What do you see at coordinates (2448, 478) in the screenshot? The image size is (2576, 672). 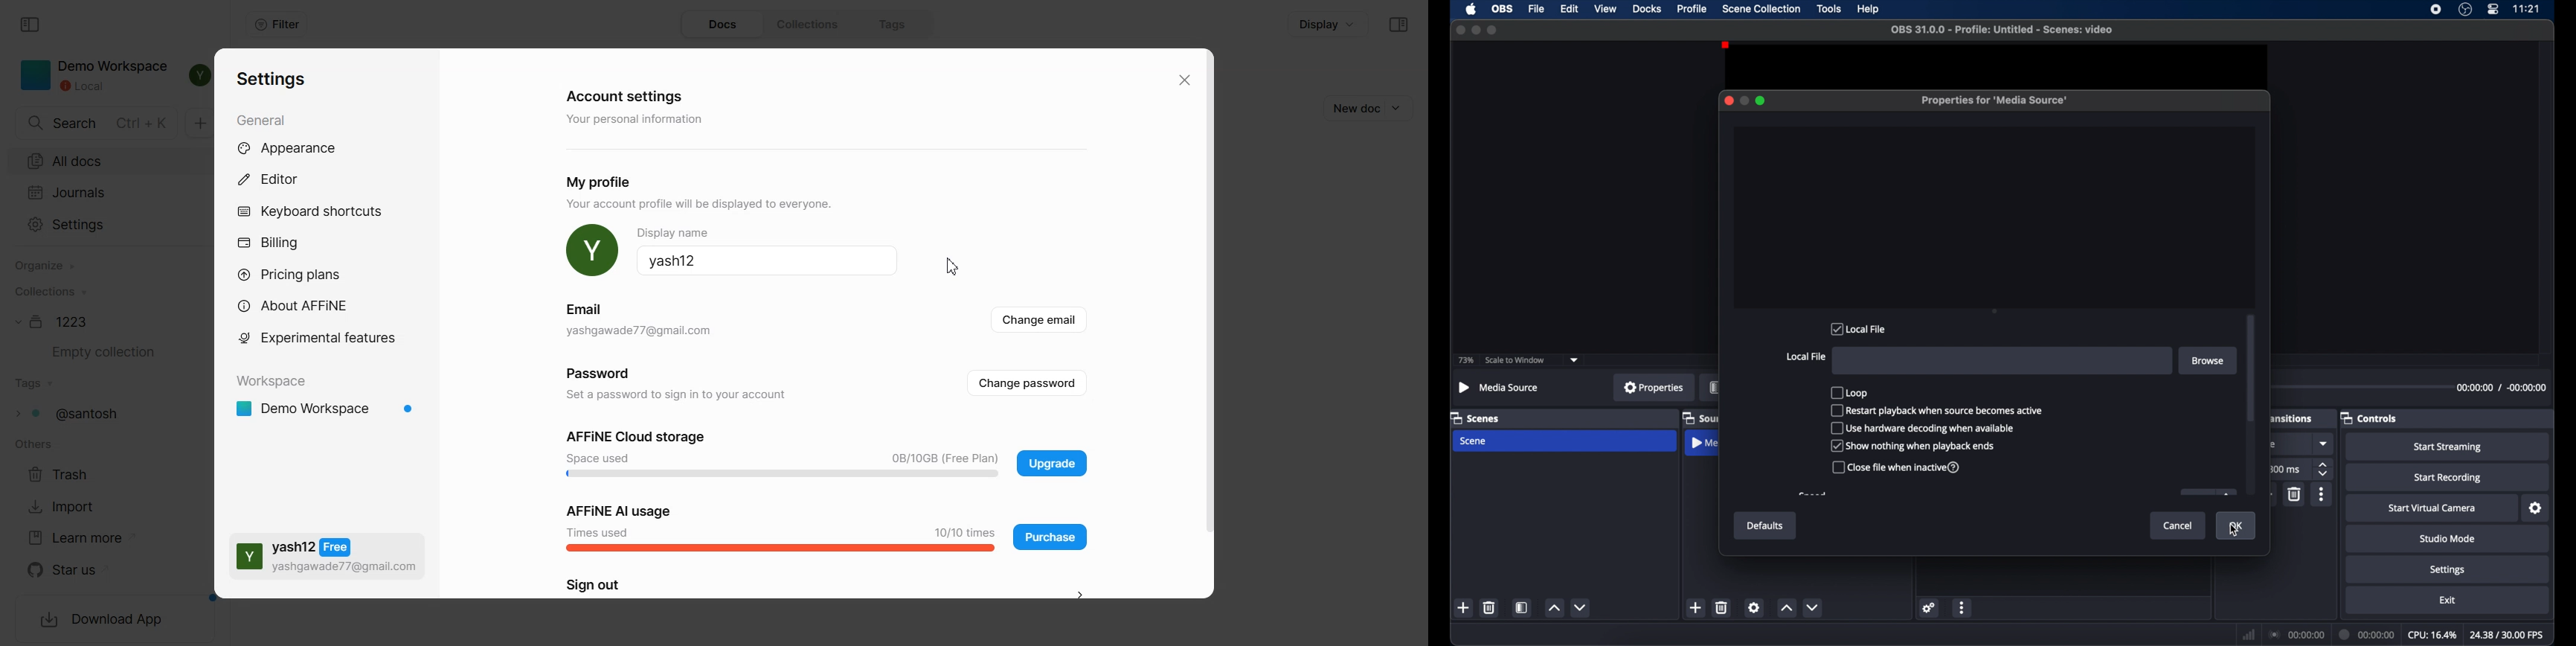 I see `start recording` at bounding box center [2448, 478].